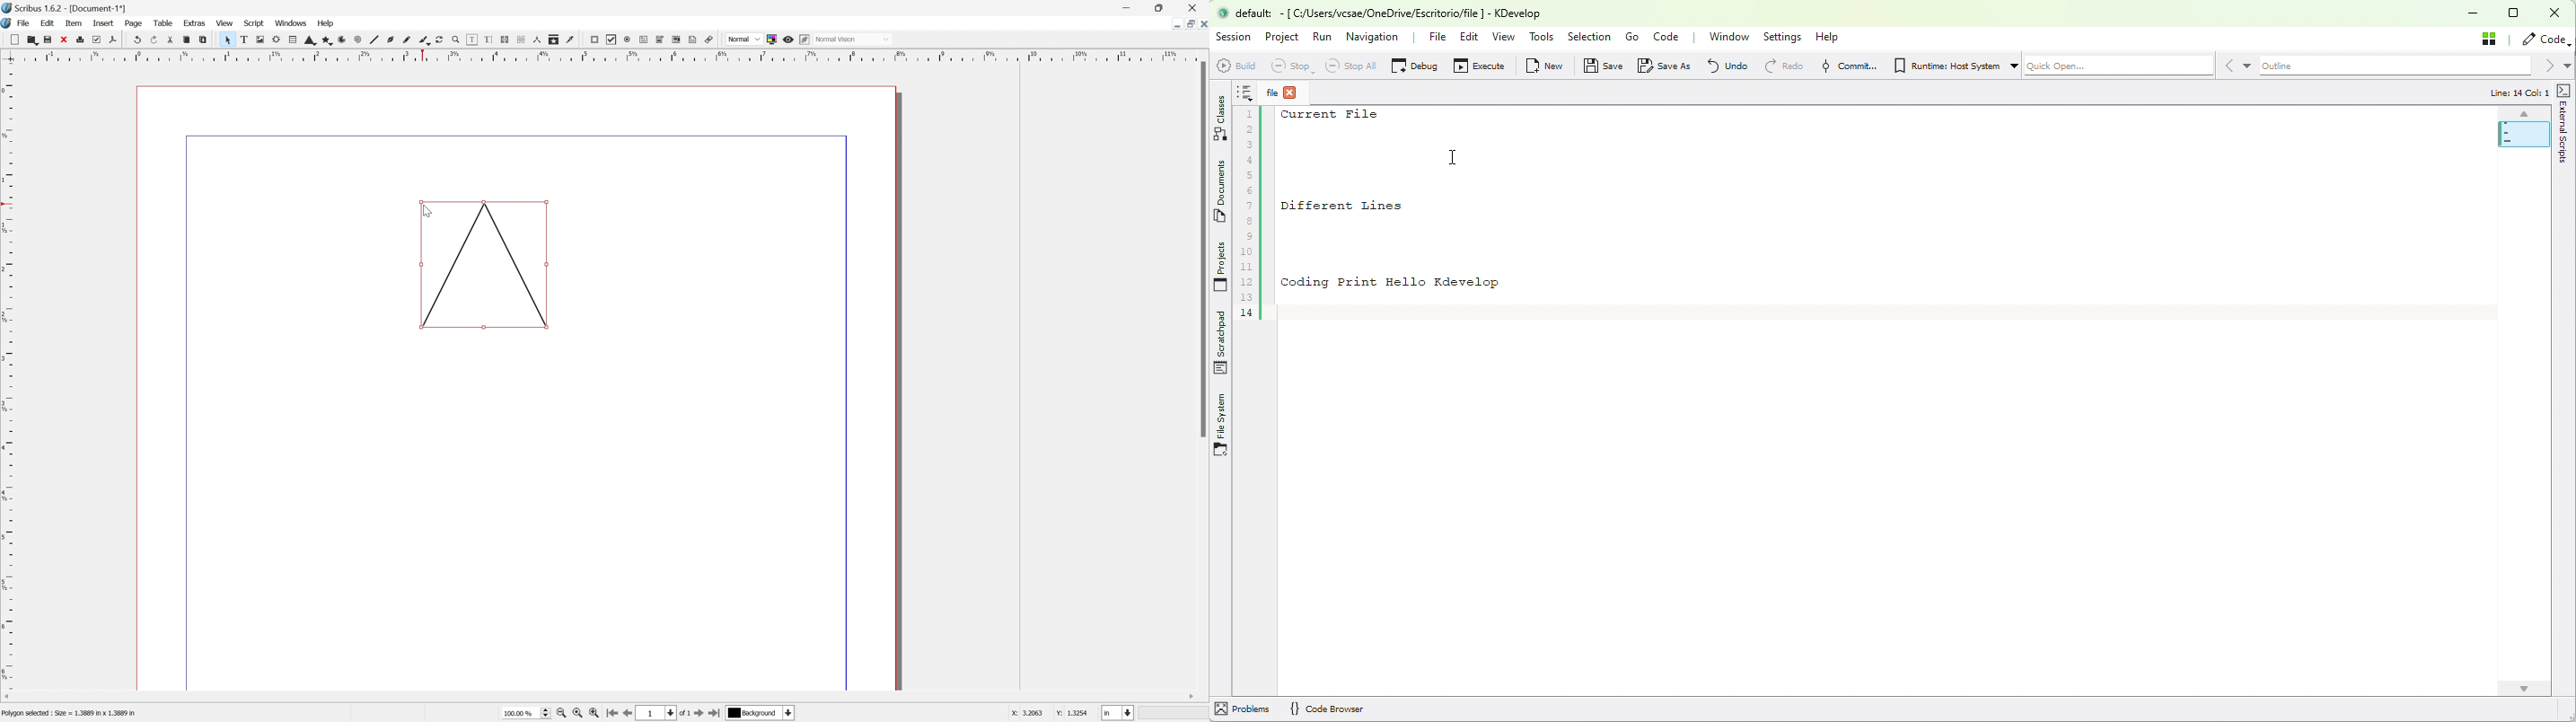 The width and height of the screenshot is (2576, 728). I want to click on Select current unit, so click(1120, 713).